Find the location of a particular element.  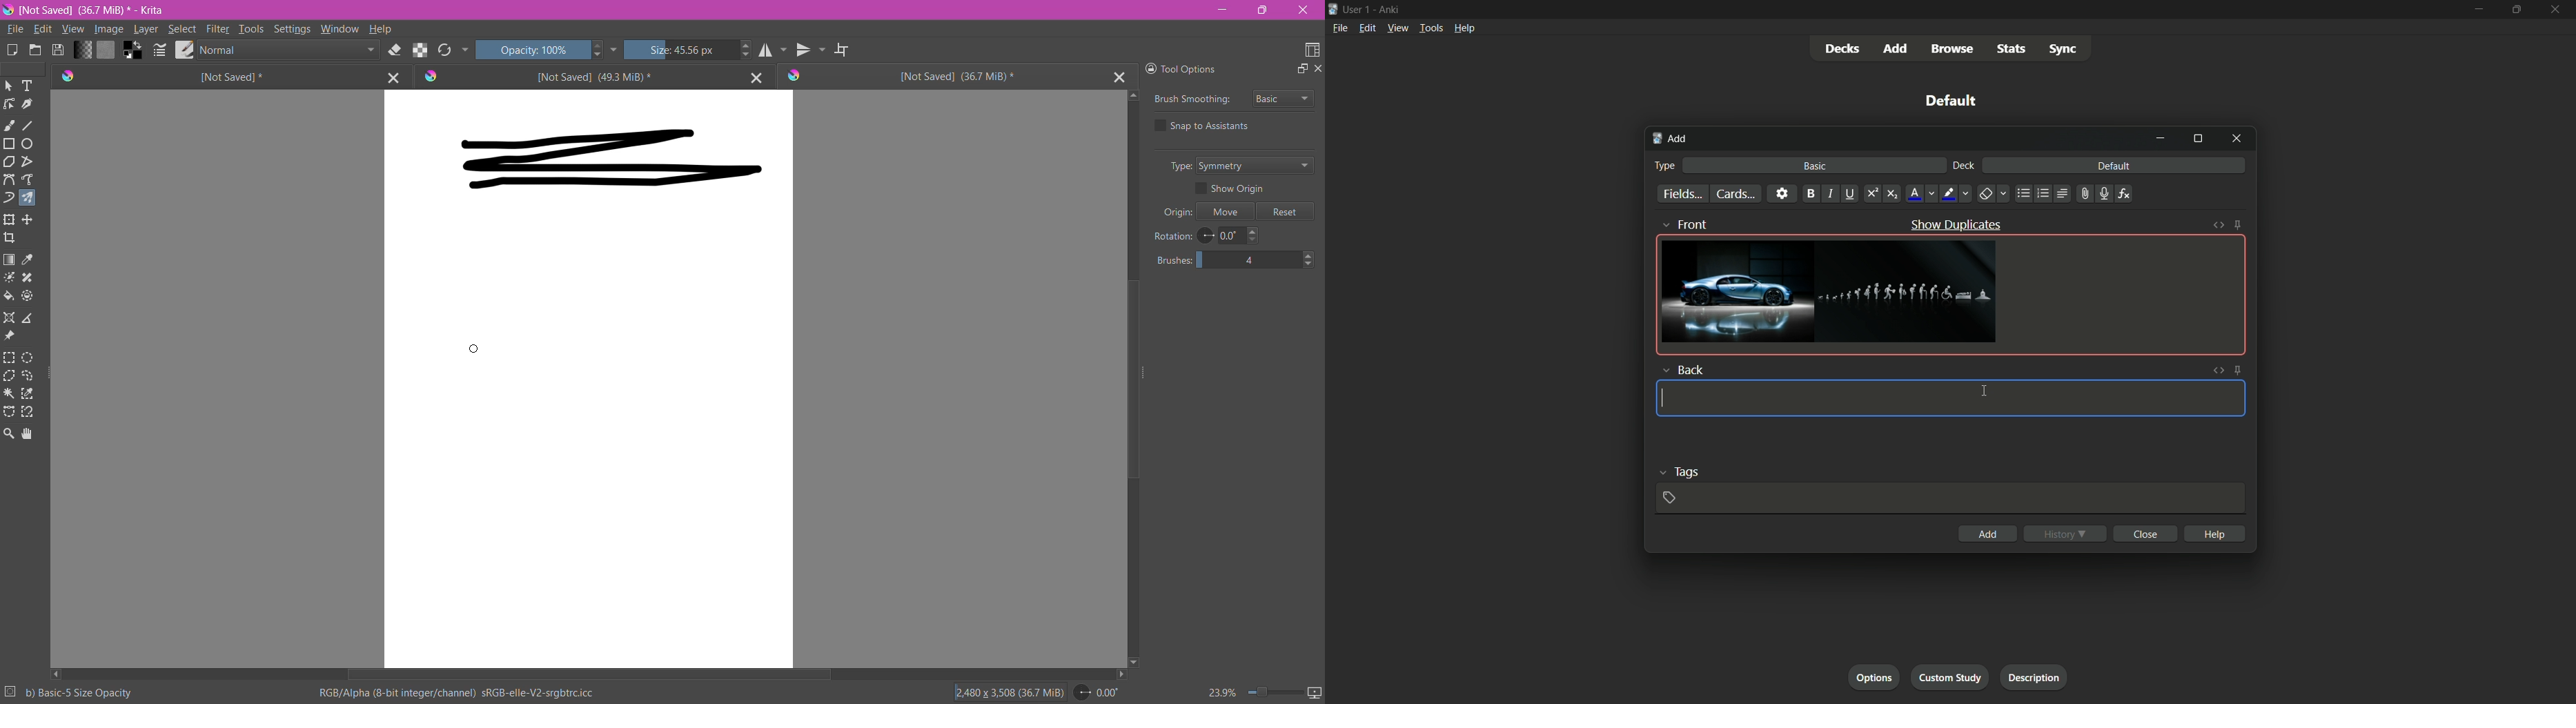

Restore Down is located at coordinates (1264, 10).